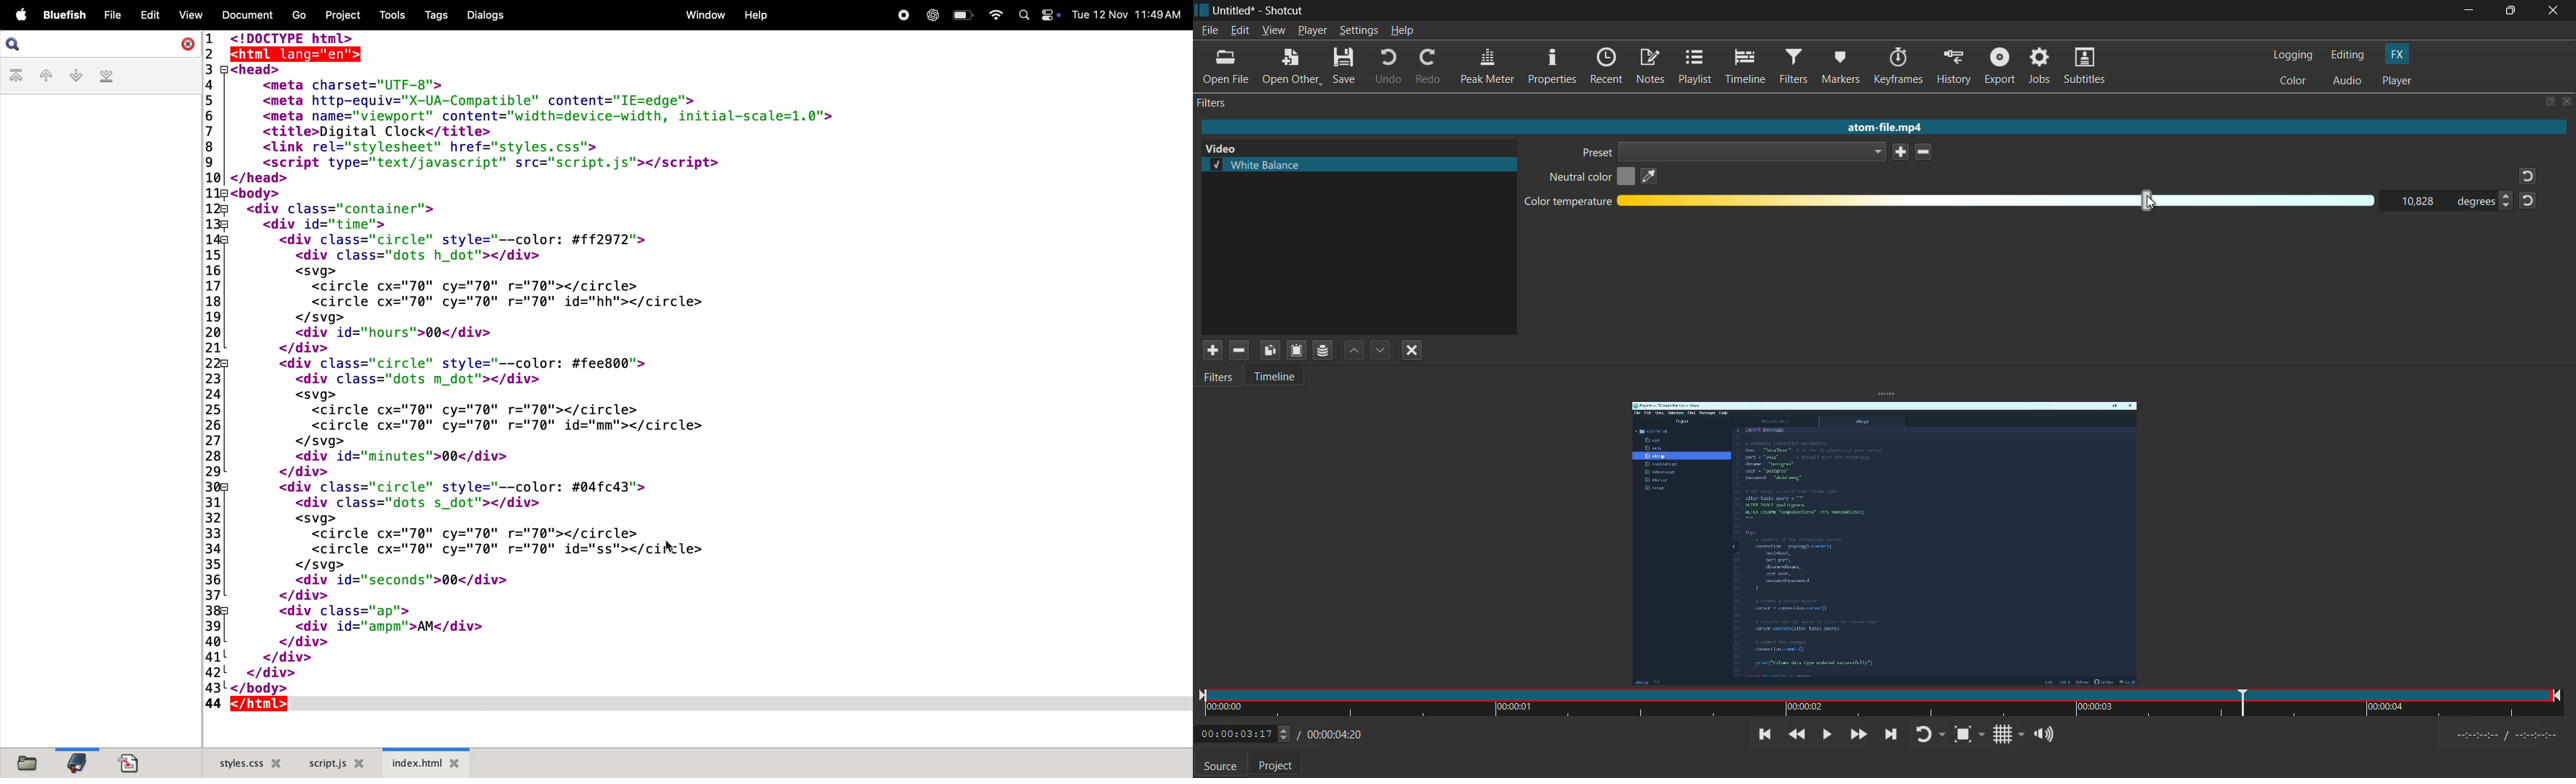 This screenshot has height=784, width=2576. Describe the element at coordinates (1220, 768) in the screenshot. I see `source` at that location.